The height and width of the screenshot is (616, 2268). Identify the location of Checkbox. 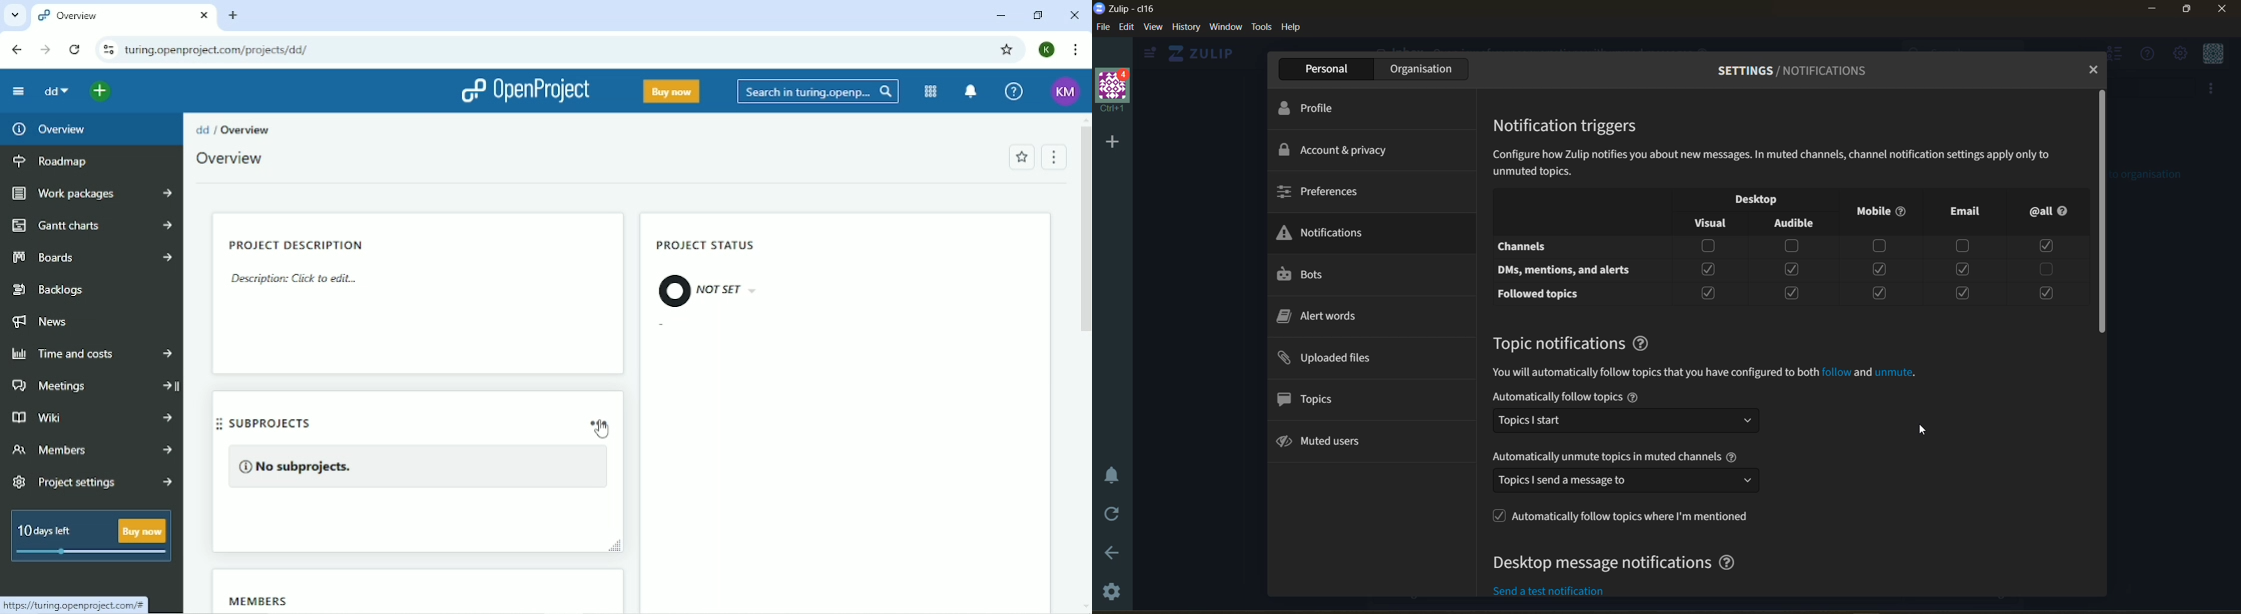
(2045, 247).